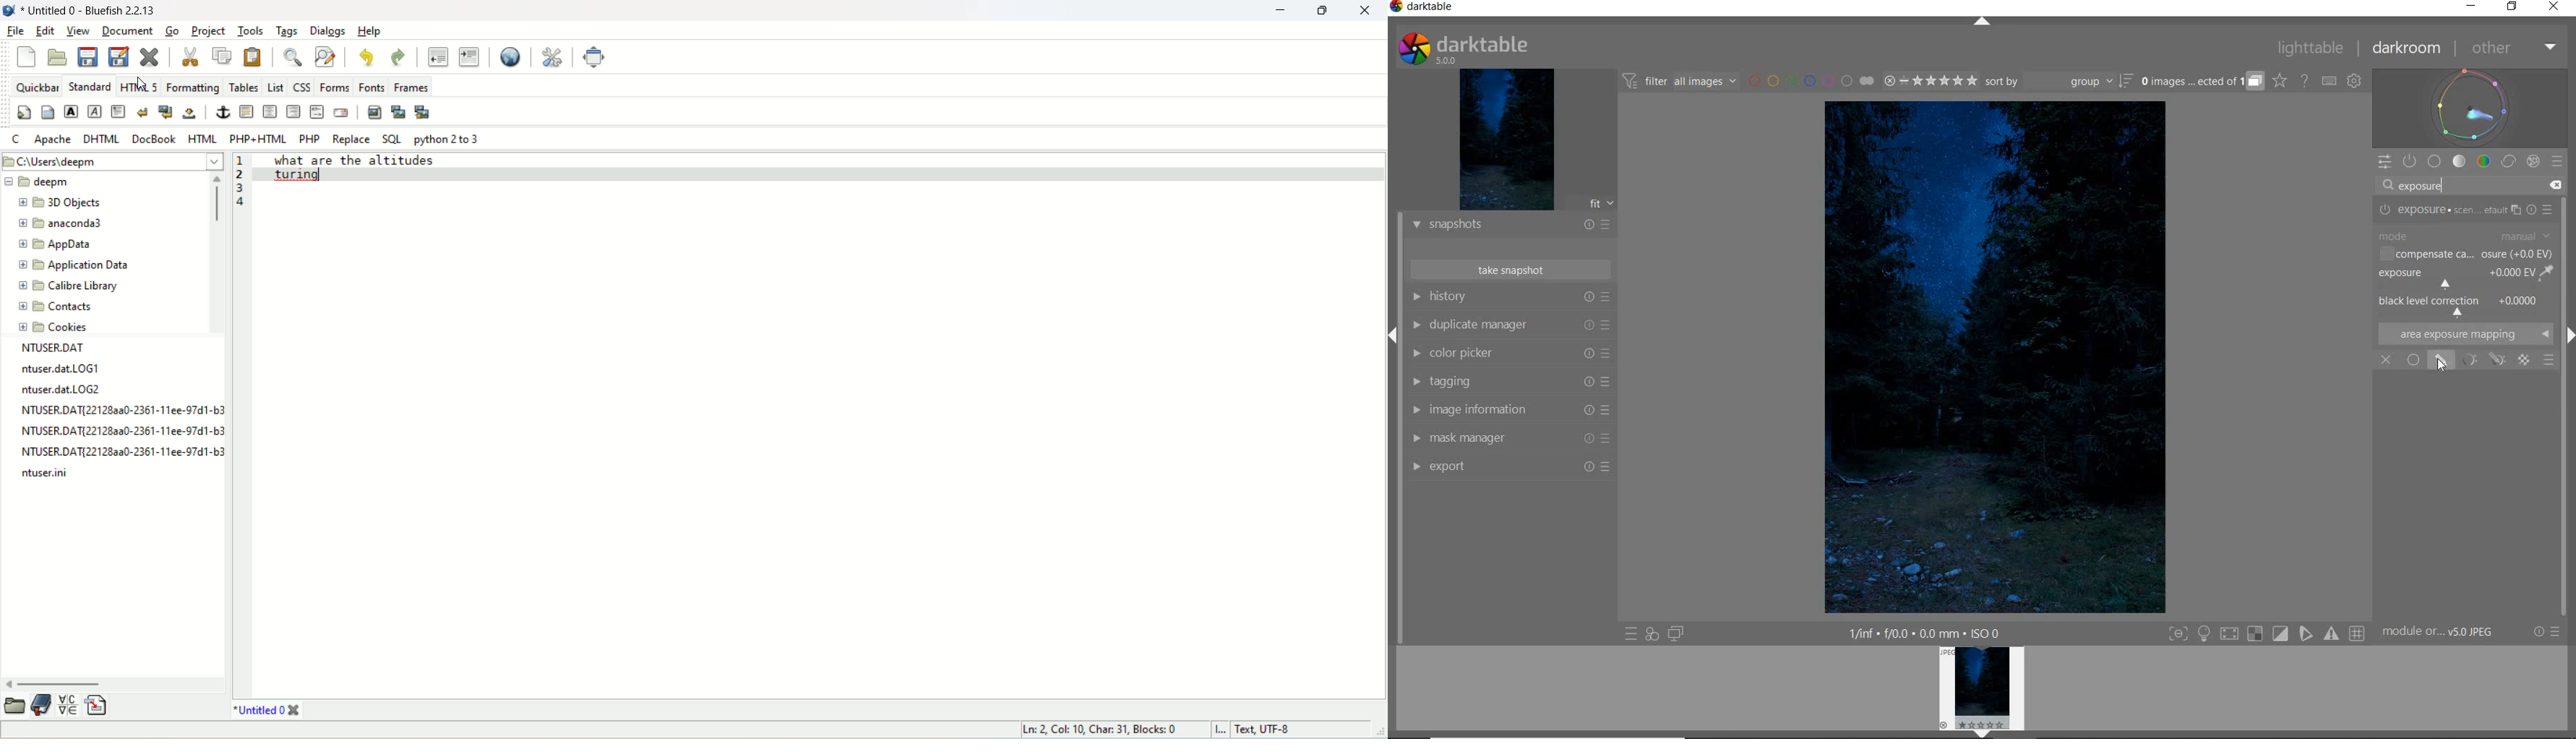  Describe the element at coordinates (2548, 632) in the screenshot. I see `RESET OR PRESETS & PREFERENCES` at that location.